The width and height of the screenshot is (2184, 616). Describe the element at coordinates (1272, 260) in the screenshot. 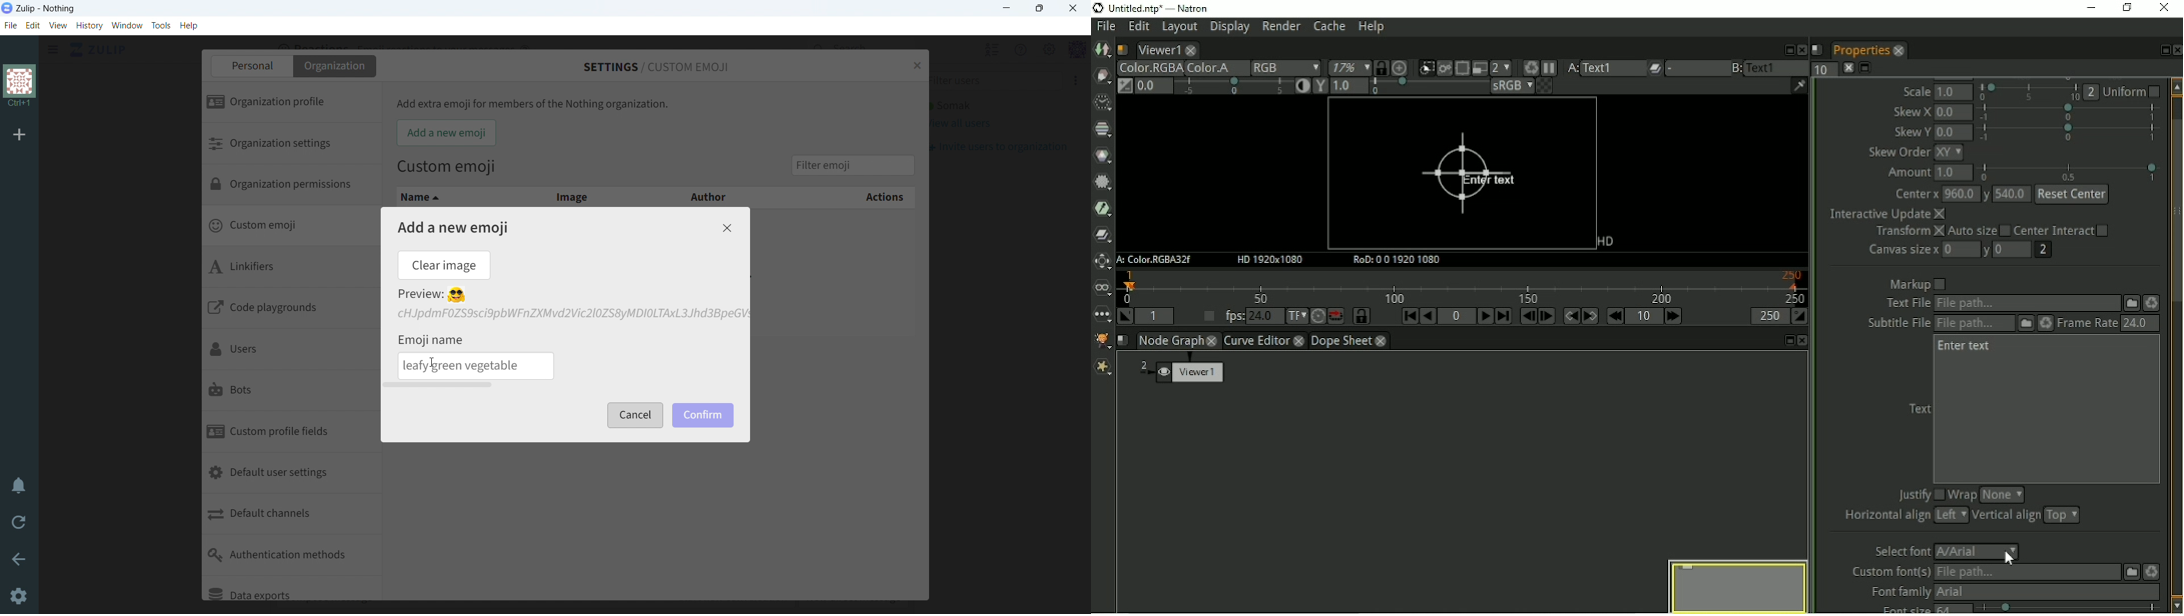

I see `HD` at that location.